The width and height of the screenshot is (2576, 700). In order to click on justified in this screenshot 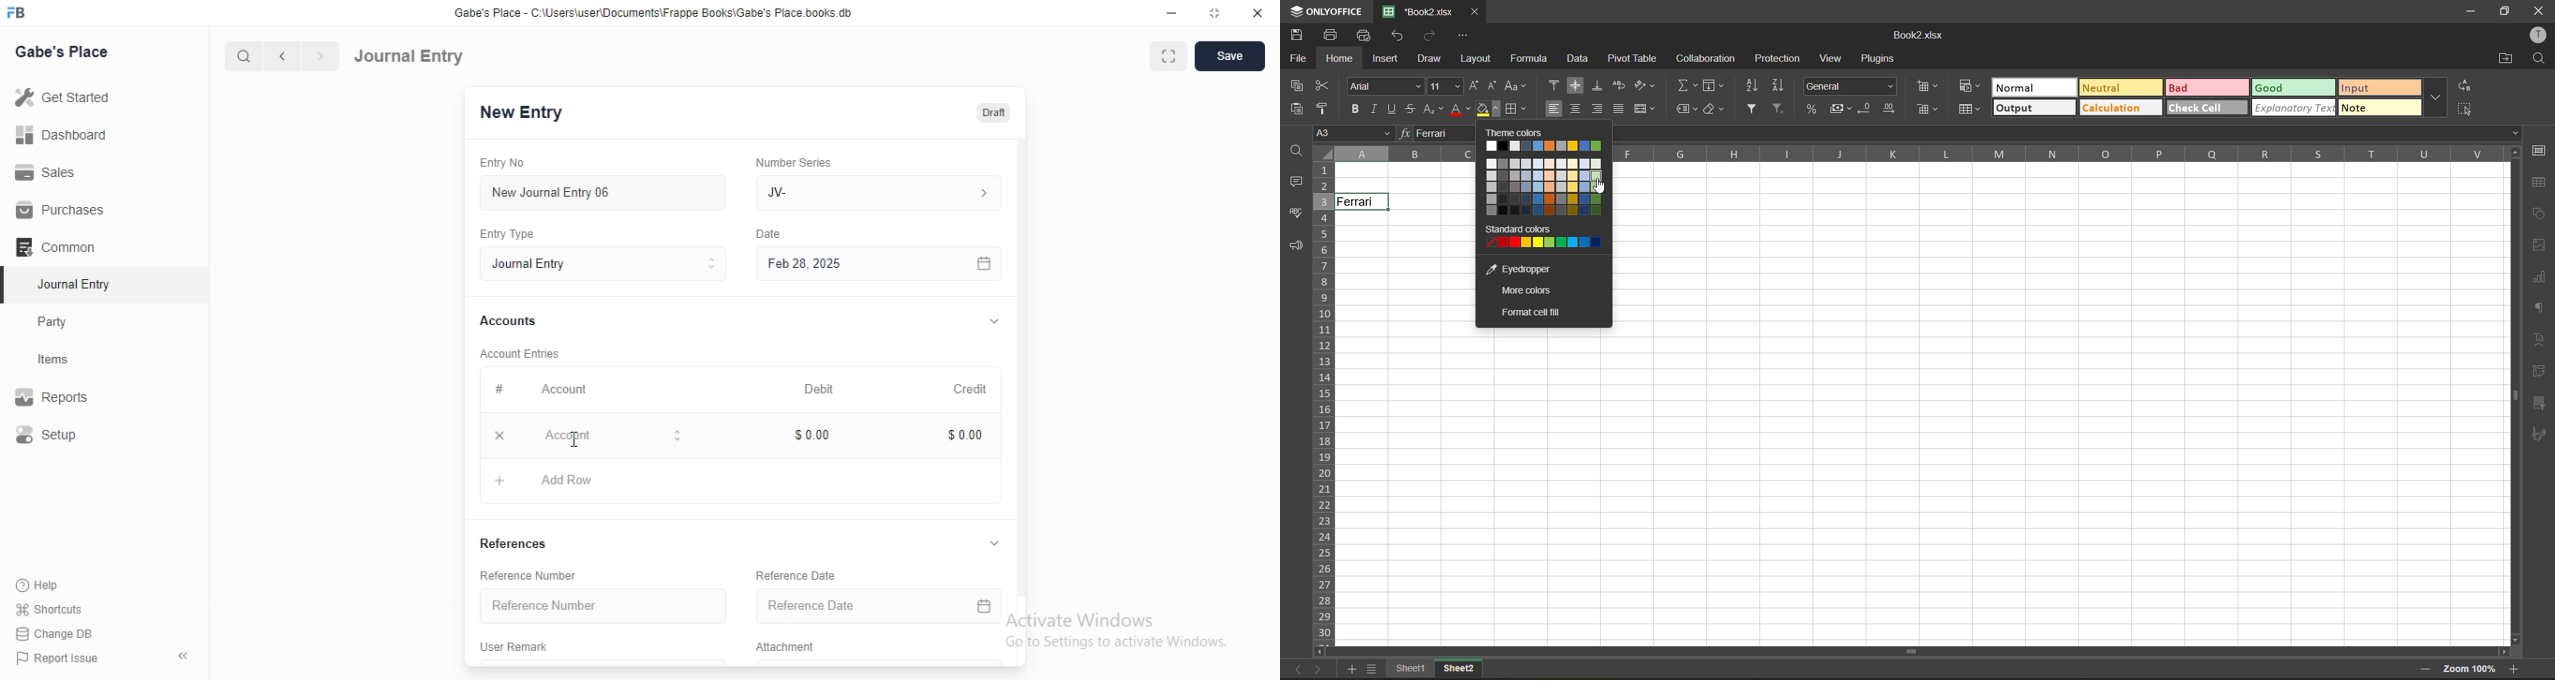, I will do `click(1618, 111)`.